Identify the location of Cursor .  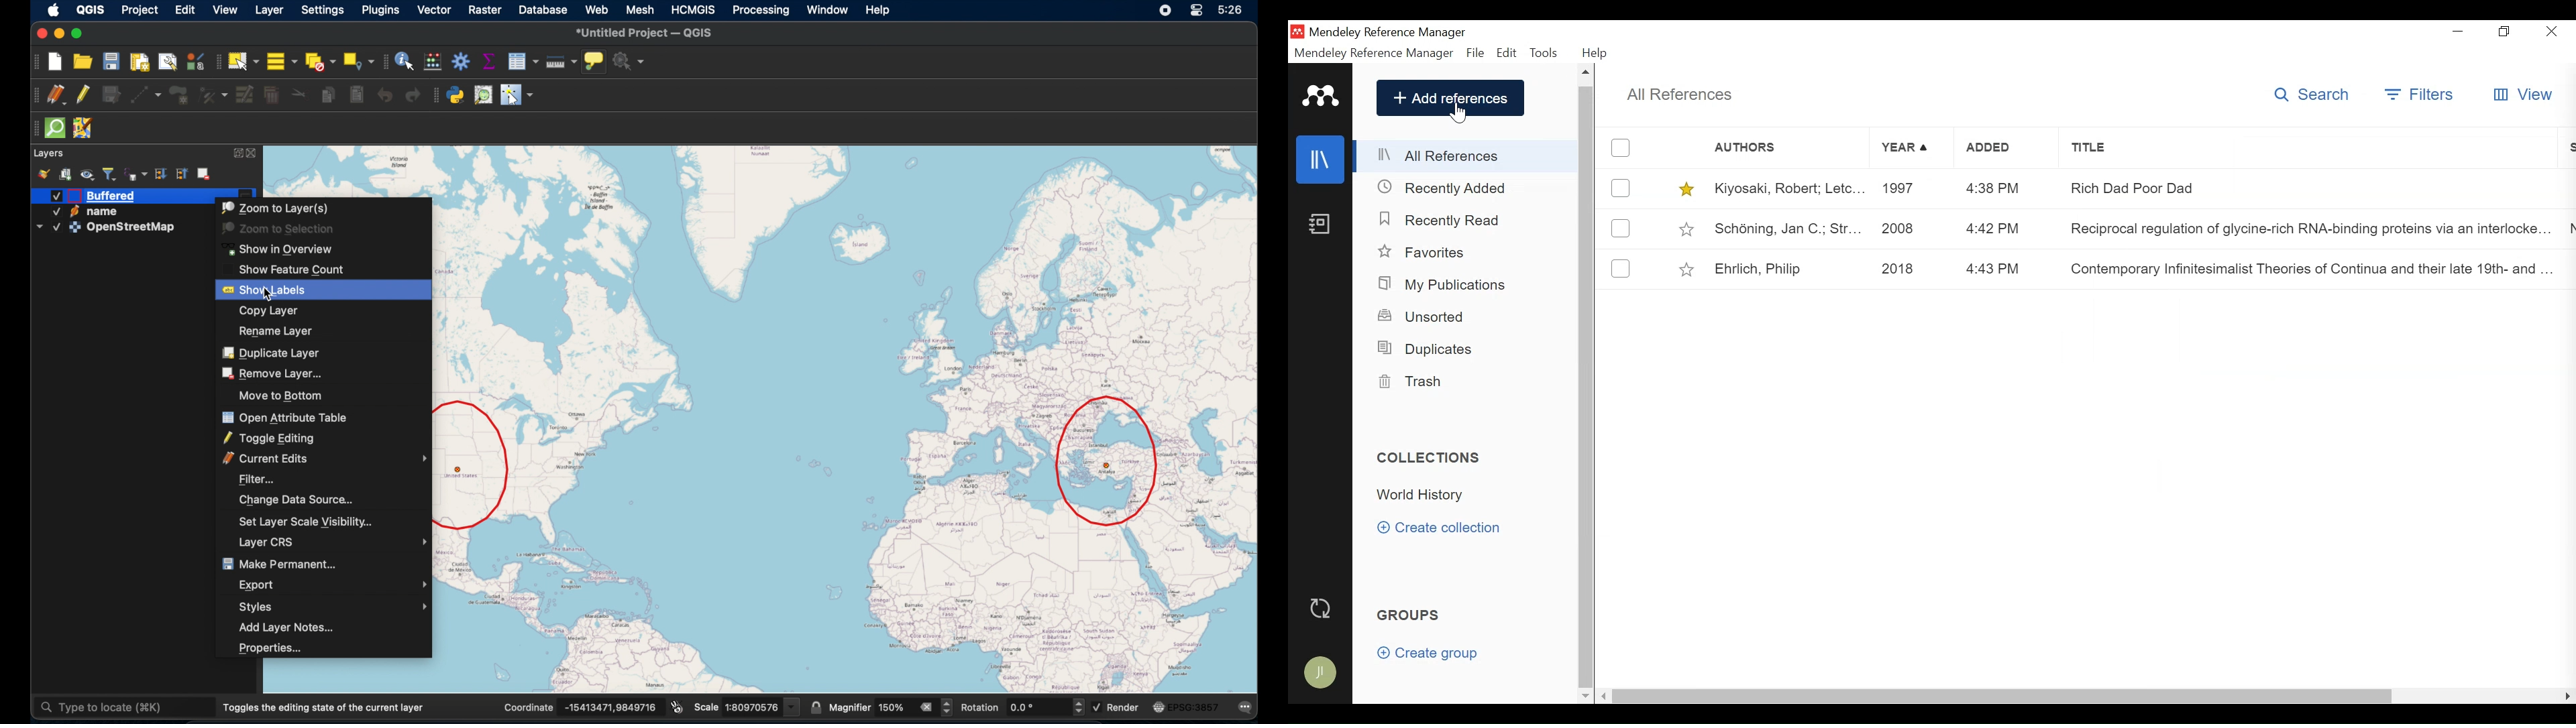
(1459, 114).